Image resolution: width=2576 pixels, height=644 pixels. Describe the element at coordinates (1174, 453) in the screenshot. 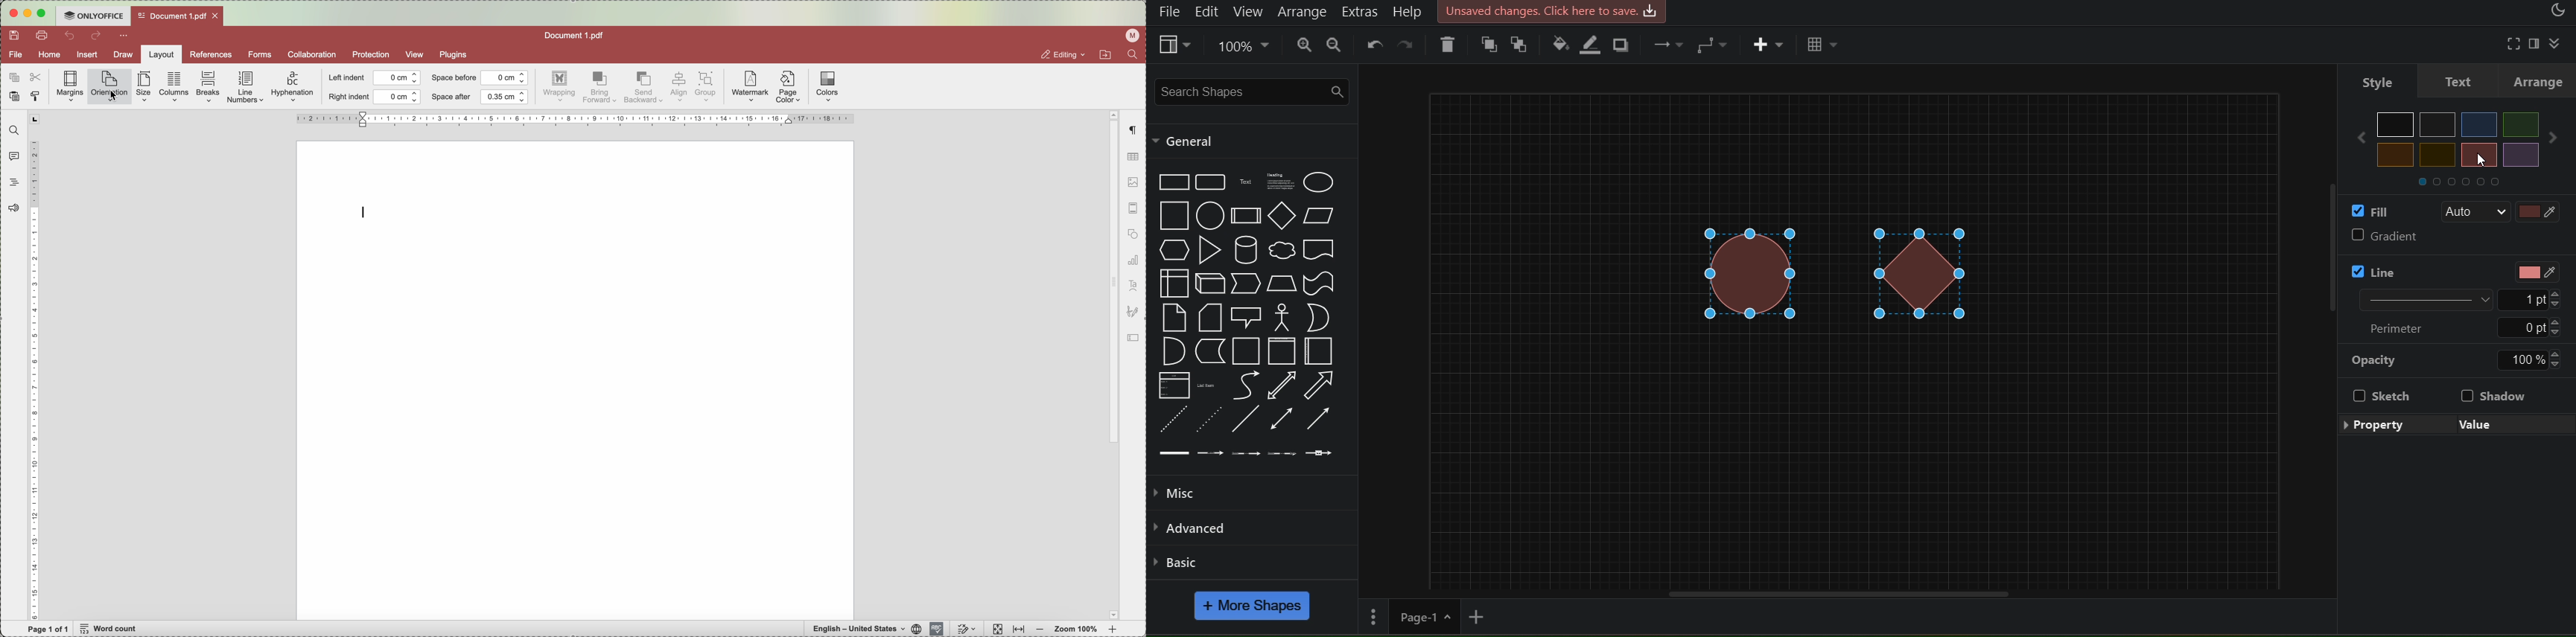

I see `Link` at that location.